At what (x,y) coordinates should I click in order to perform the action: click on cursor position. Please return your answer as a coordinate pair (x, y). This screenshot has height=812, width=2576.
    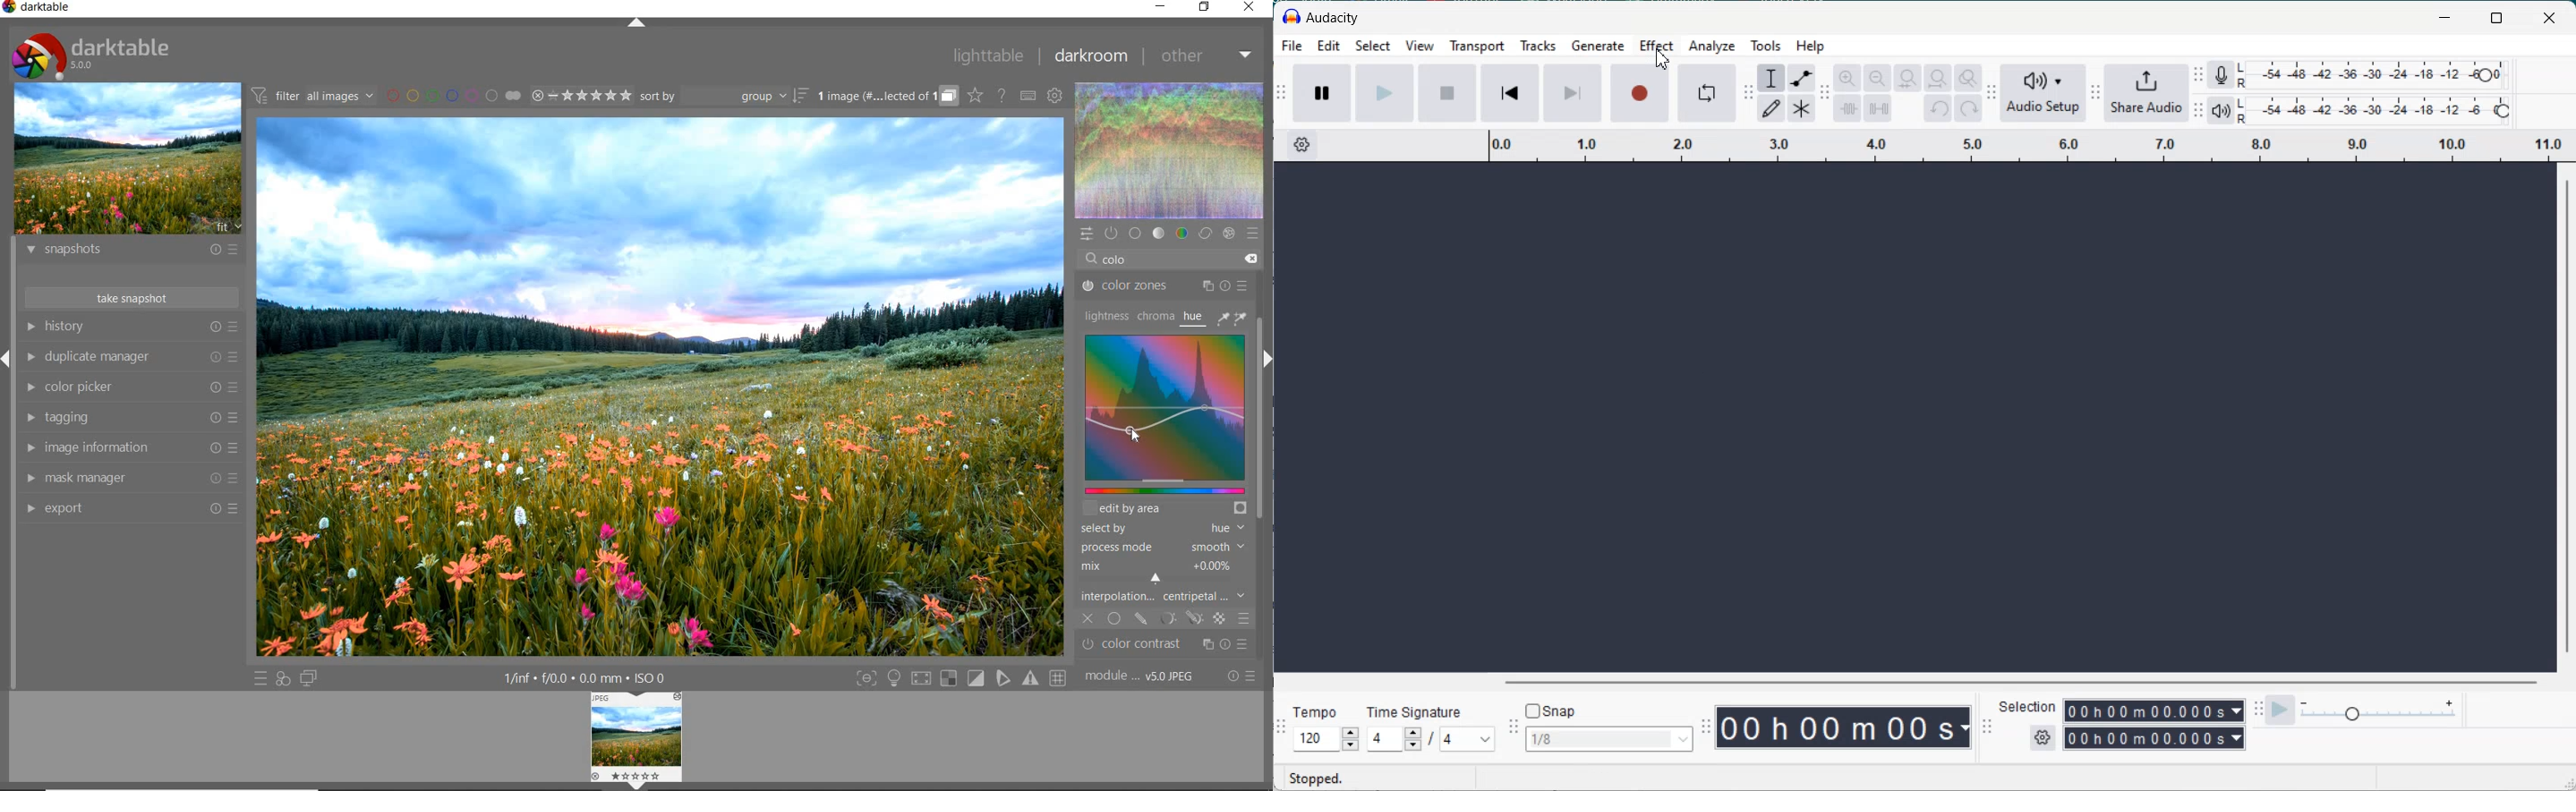
    Looking at the image, I should click on (1134, 434).